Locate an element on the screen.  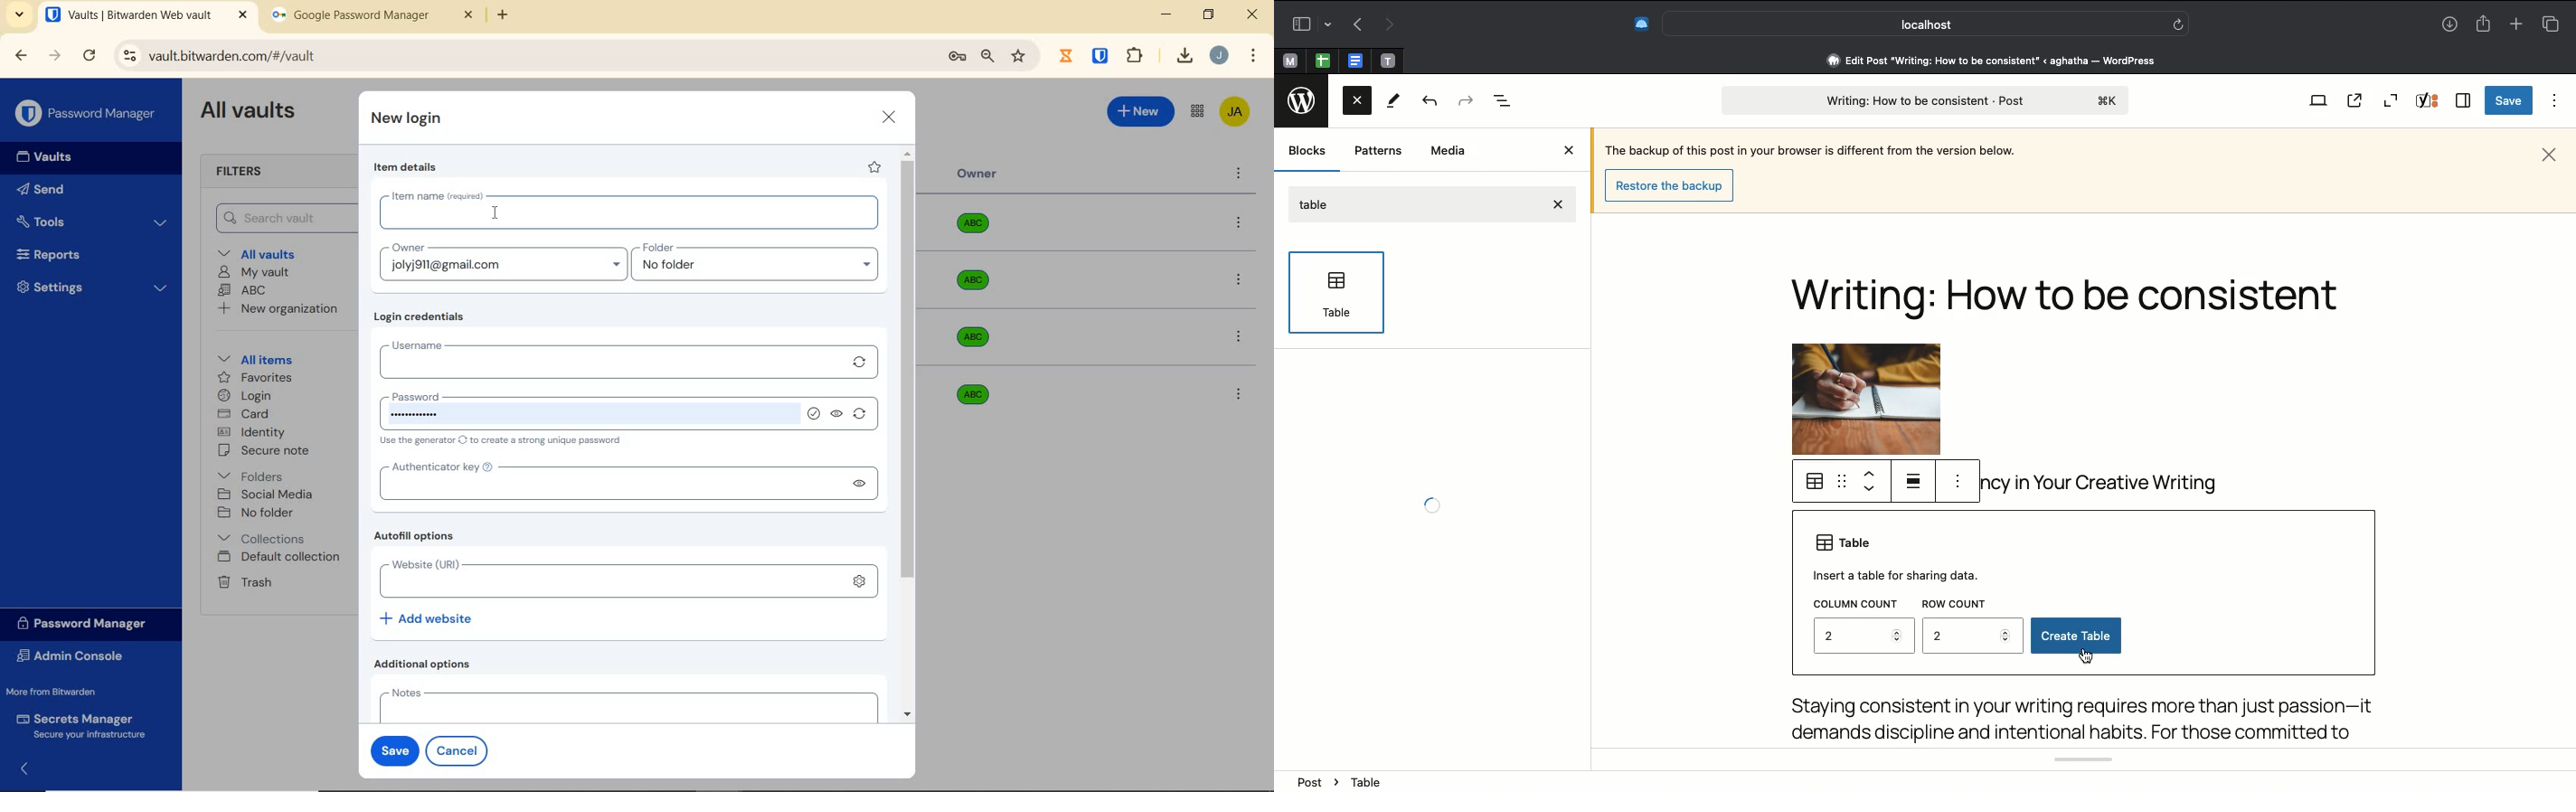
scrollbar is located at coordinates (910, 434).